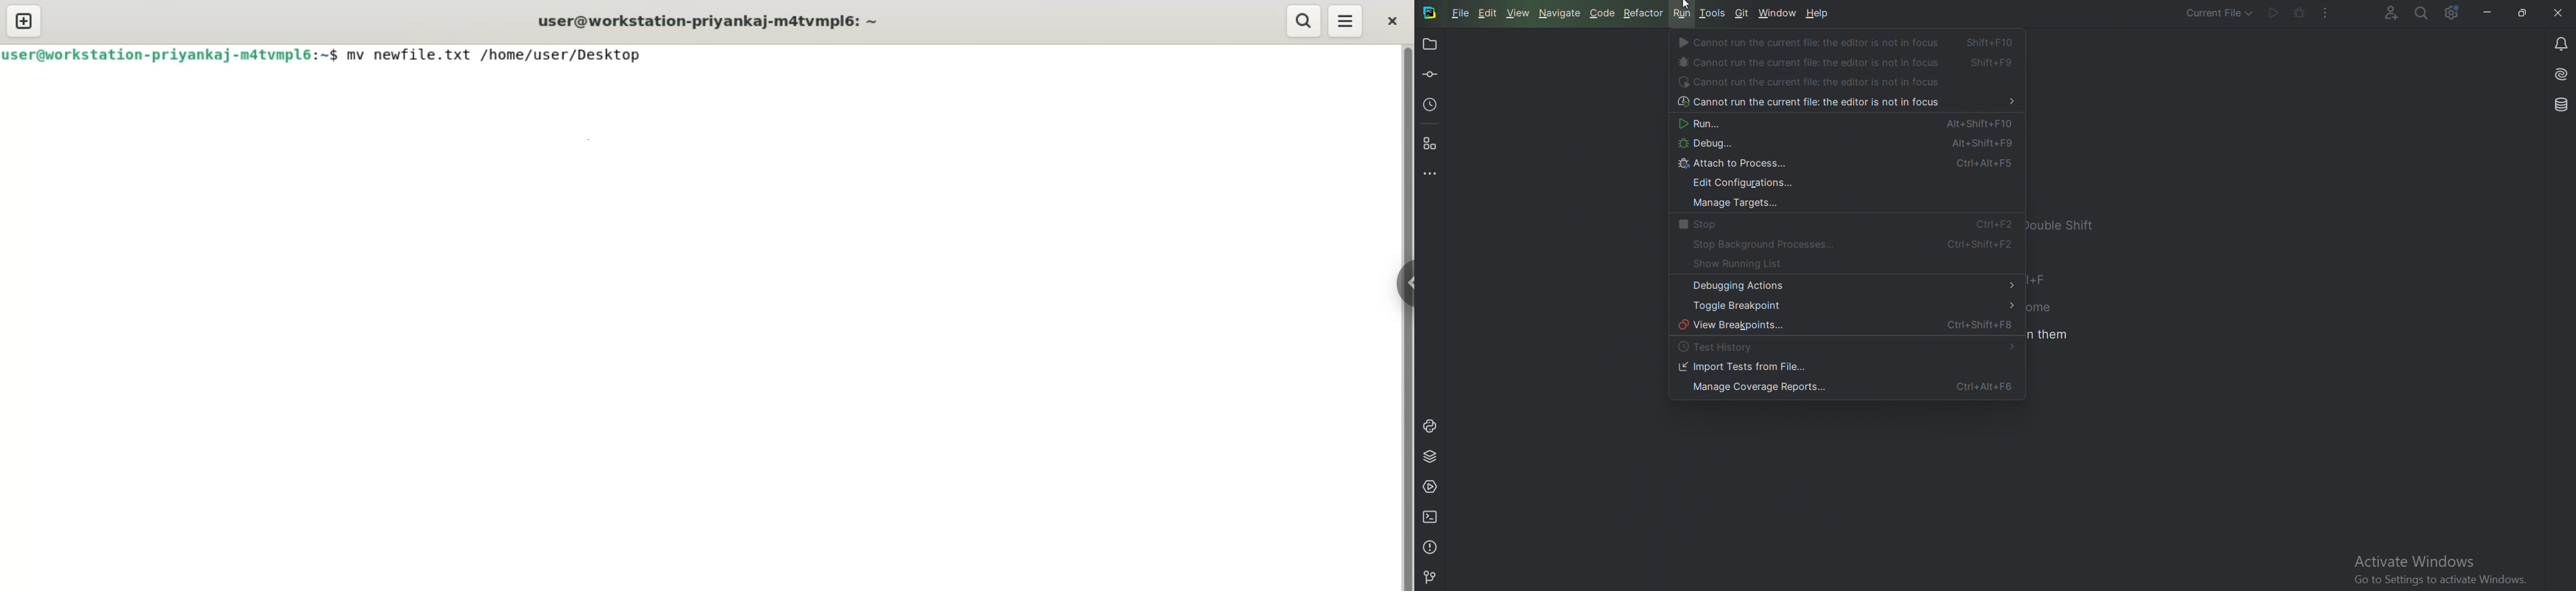 The height and width of the screenshot is (616, 2576). What do you see at coordinates (1432, 44) in the screenshot?
I see `Project` at bounding box center [1432, 44].